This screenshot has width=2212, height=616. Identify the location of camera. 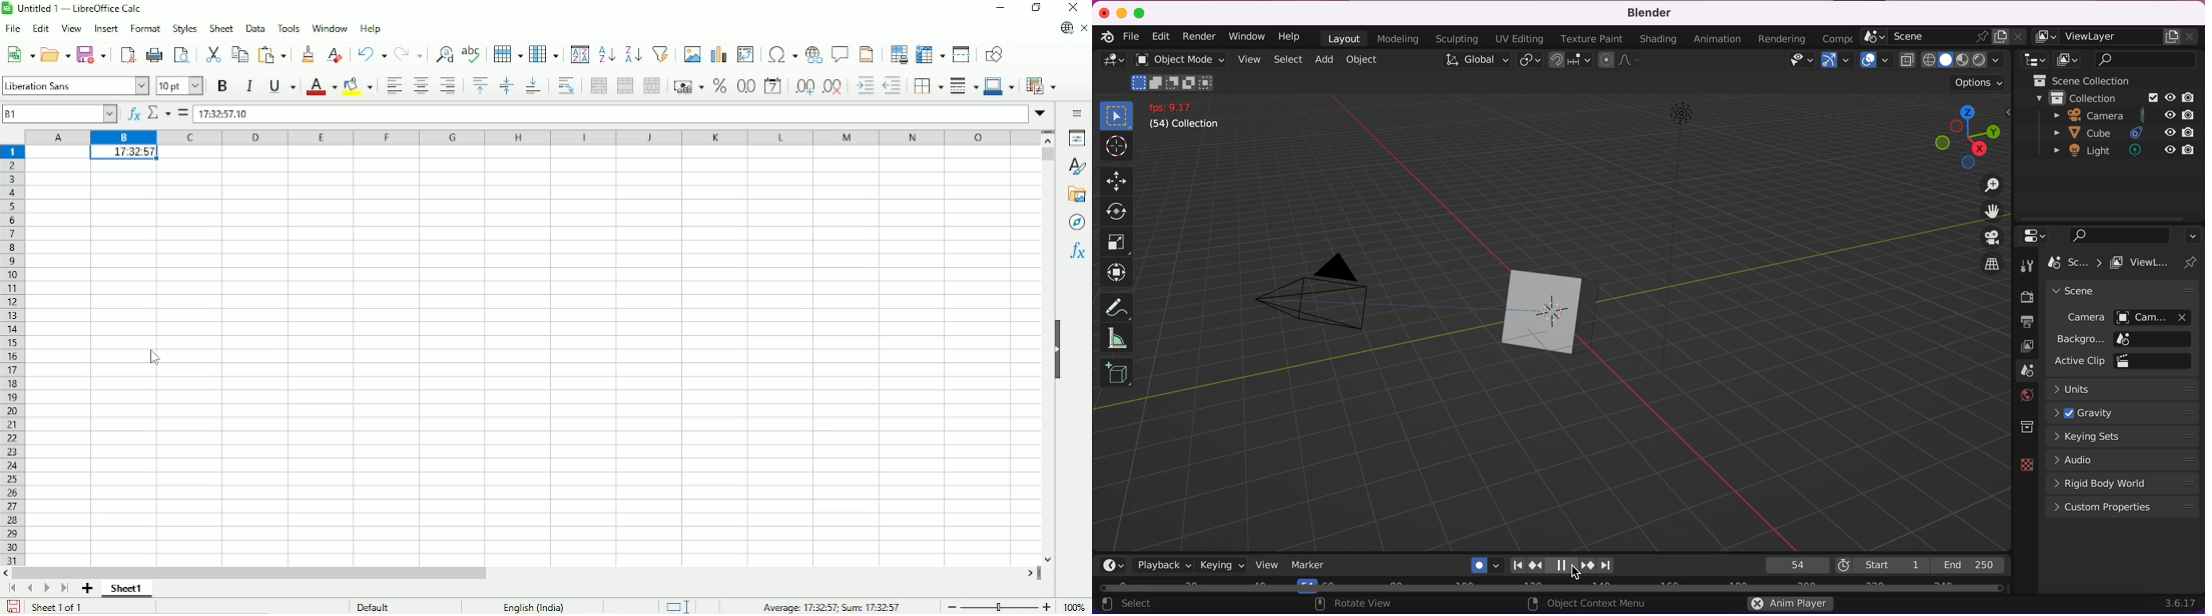
(2122, 316).